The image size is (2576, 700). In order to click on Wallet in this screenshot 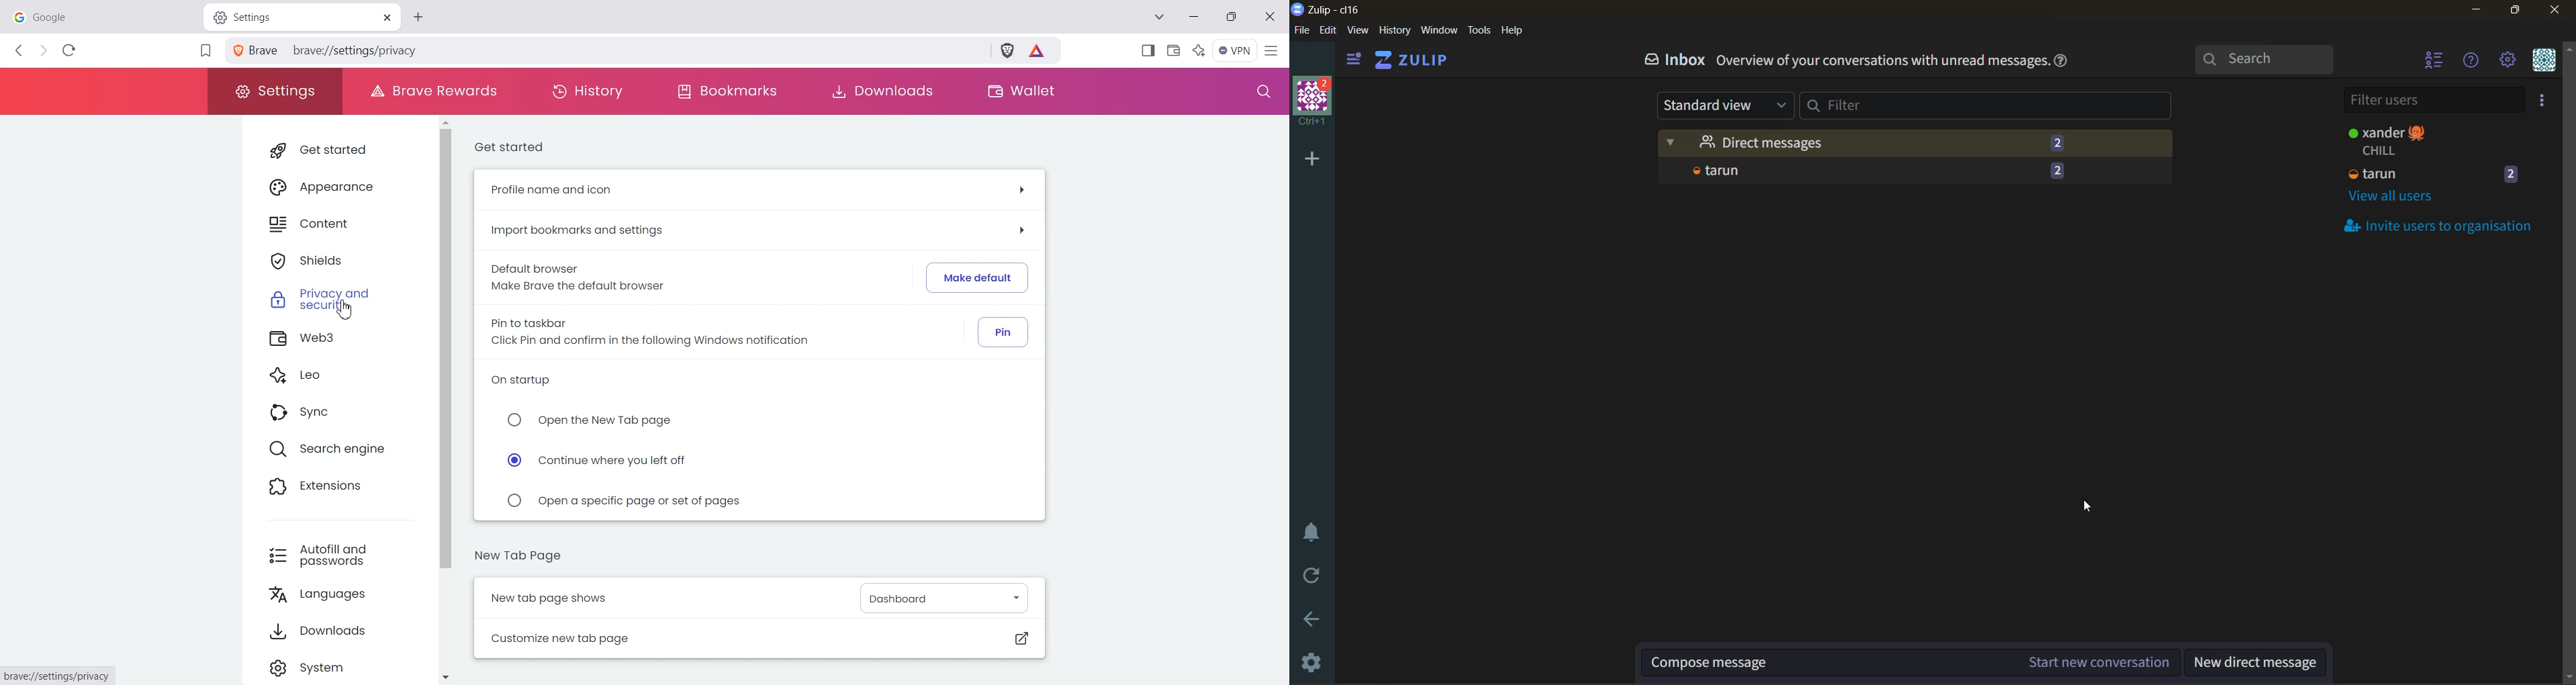, I will do `click(1019, 91)`.